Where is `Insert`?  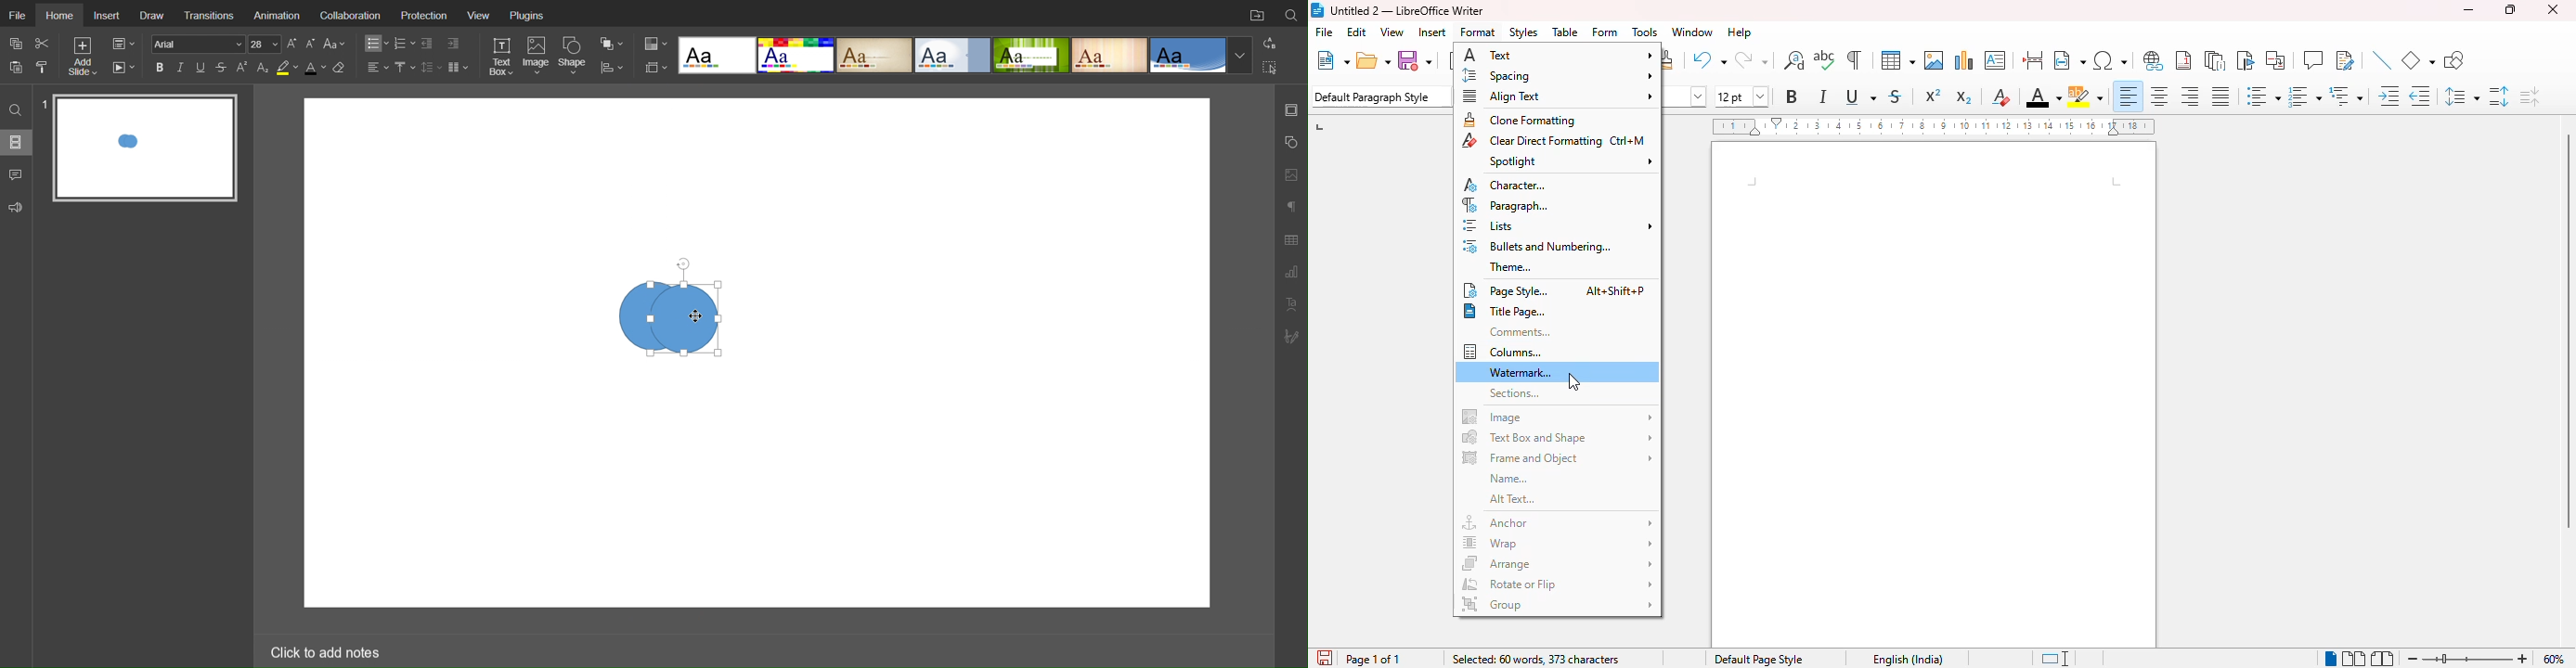 Insert is located at coordinates (109, 16).